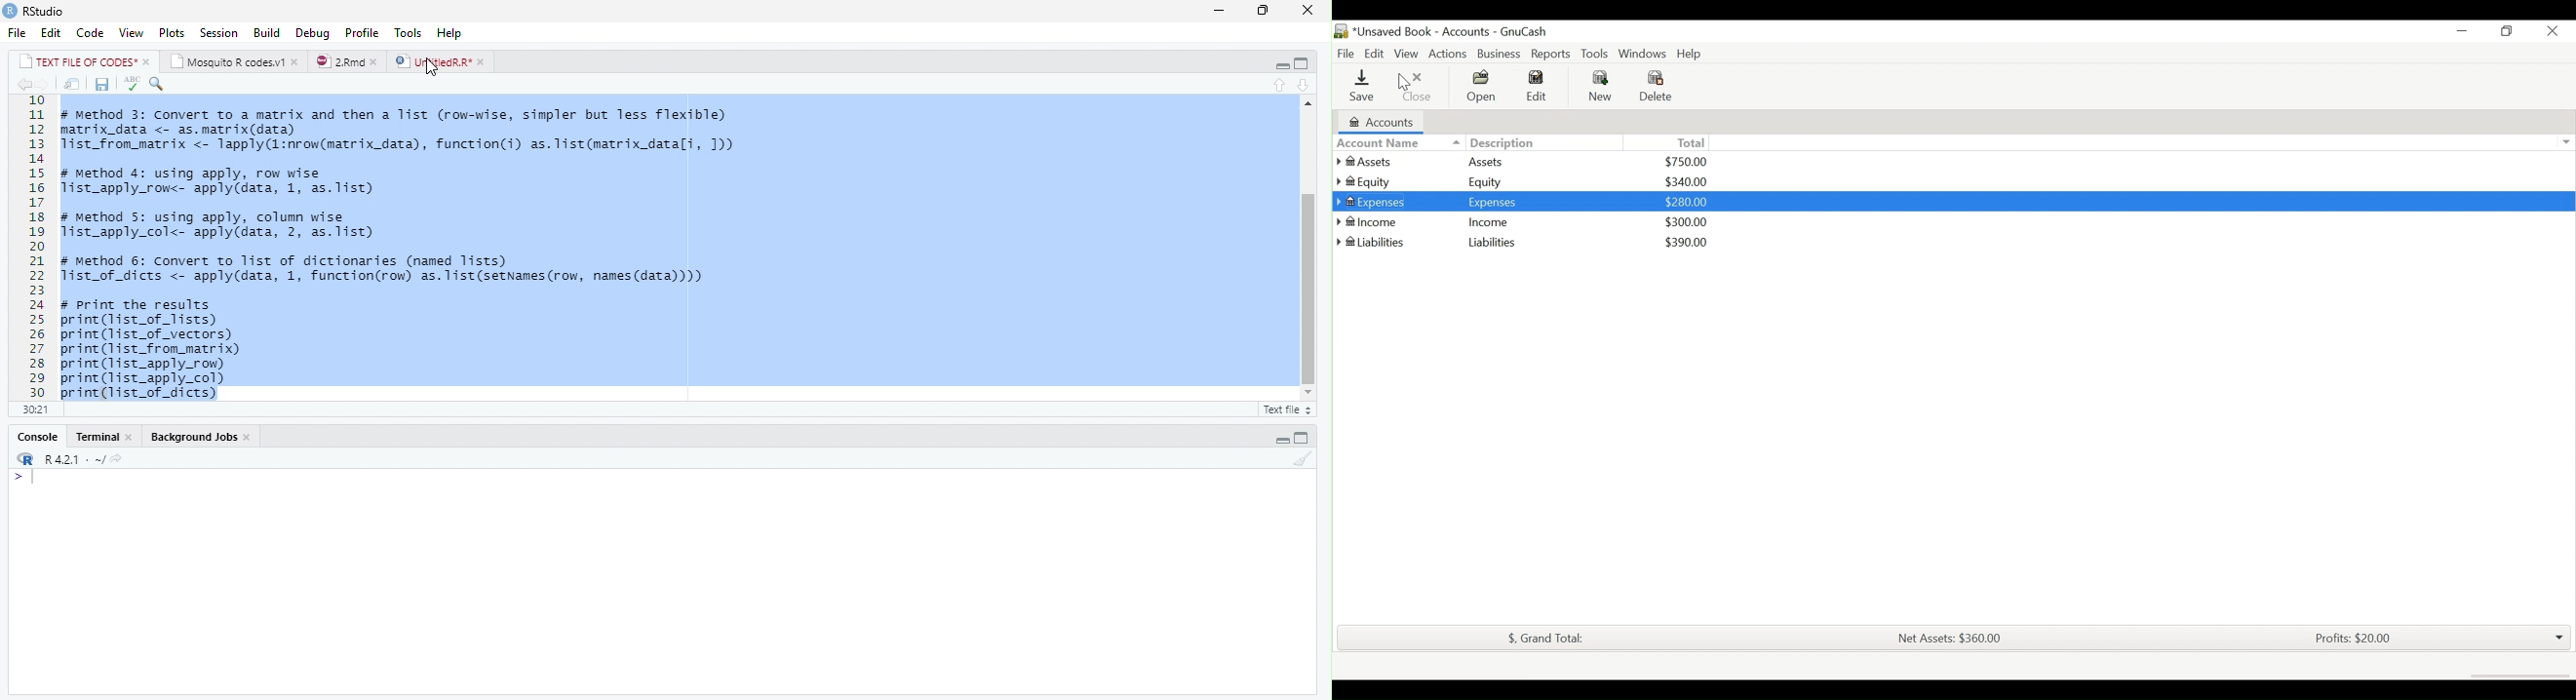 This screenshot has height=700, width=2576. Describe the element at coordinates (1307, 252) in the screenshot. I see `Scroll` at that location.